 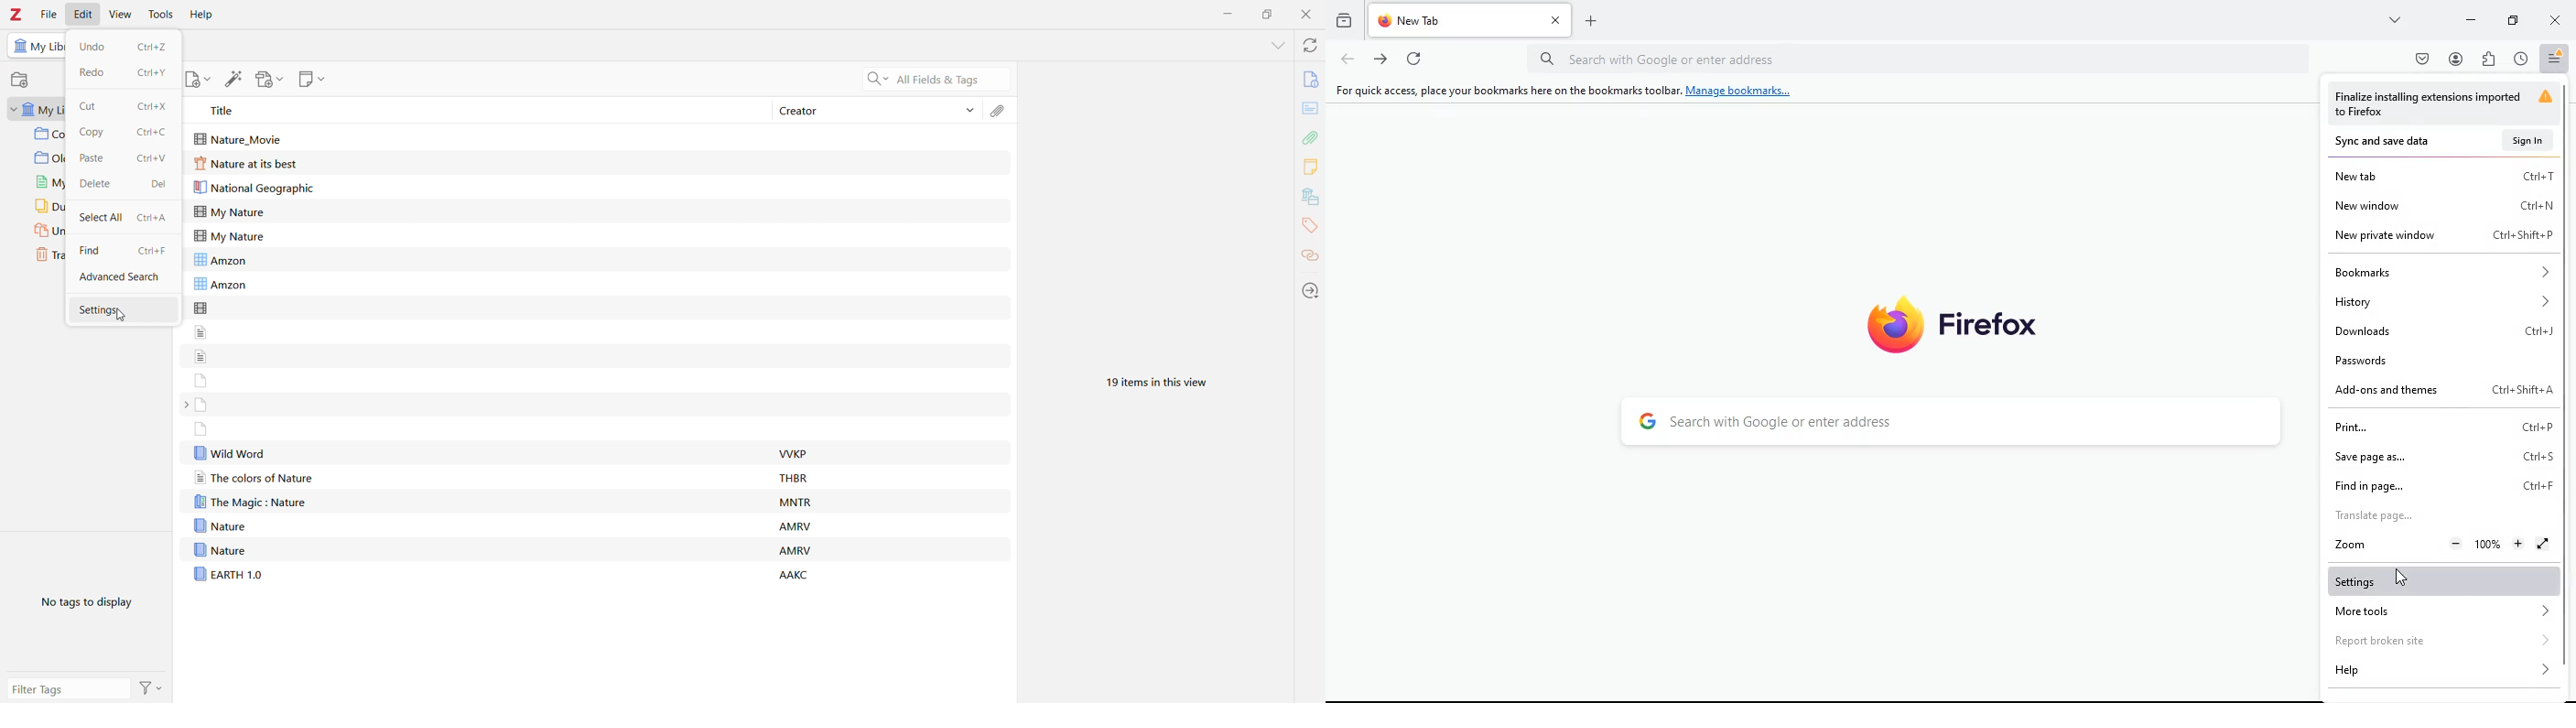 I want to click on help, so click(x=2441, y=673).